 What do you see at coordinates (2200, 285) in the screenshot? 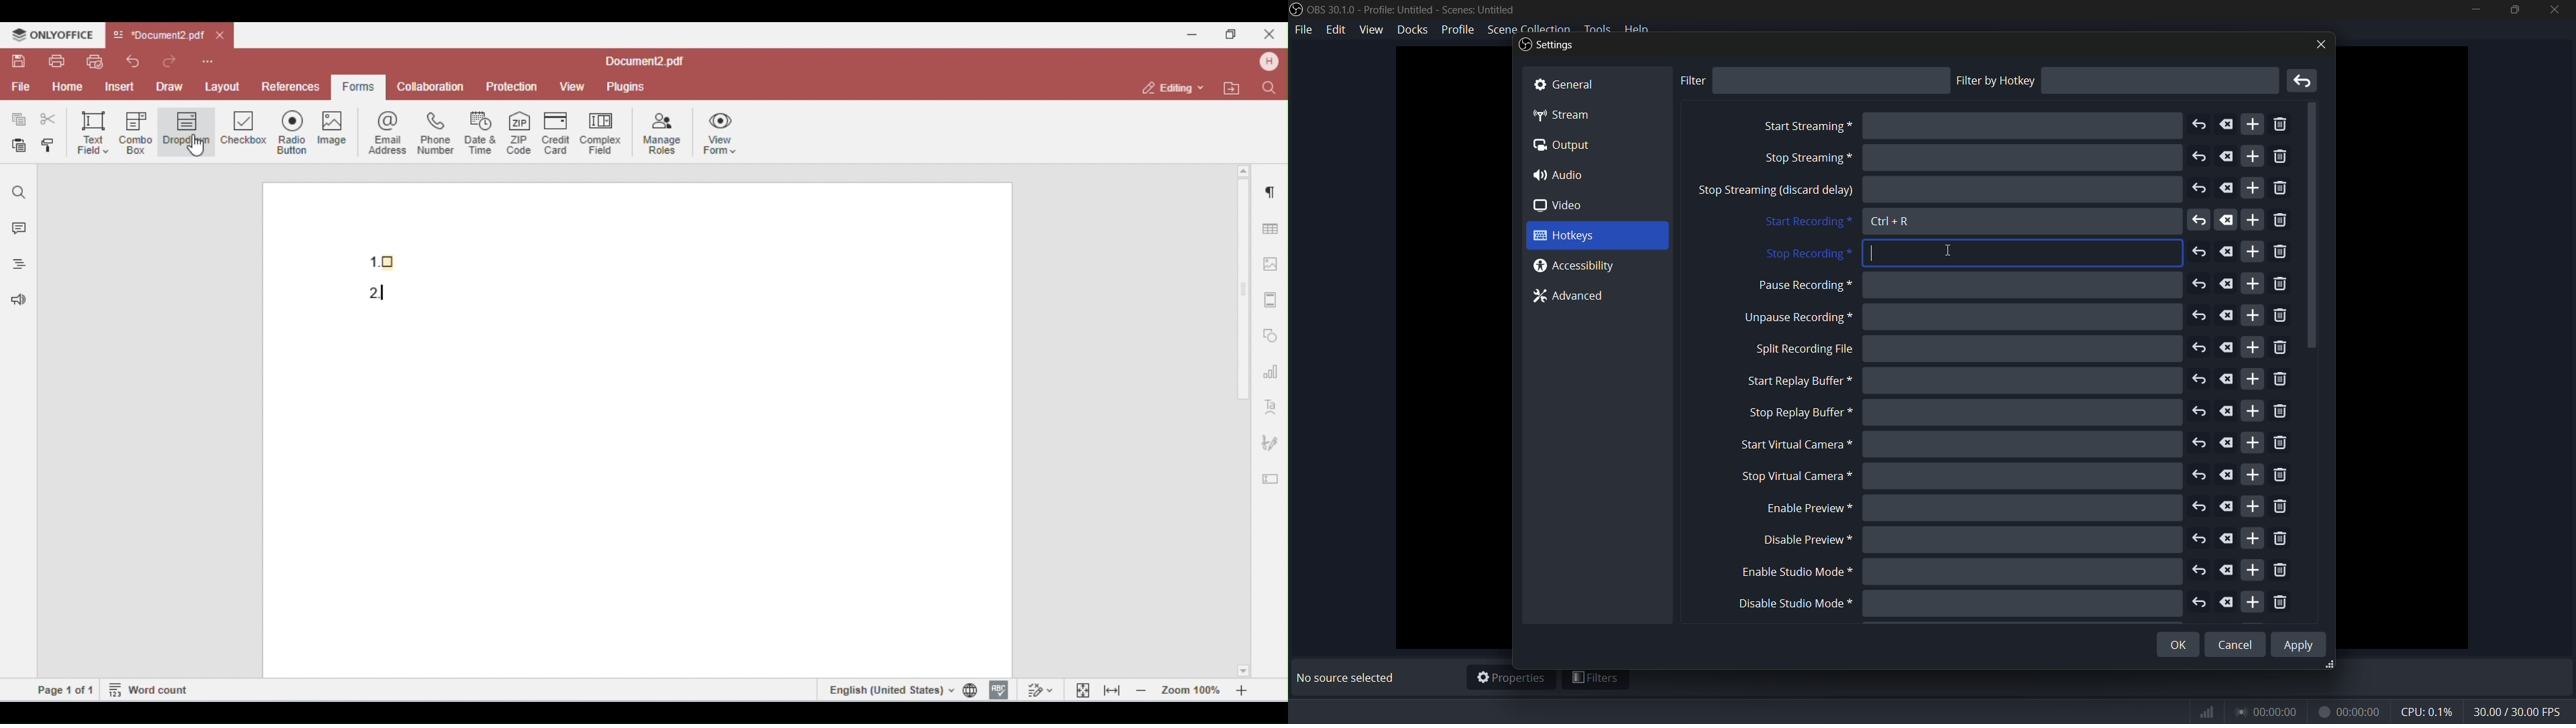
I see `undo` at bounding box center [2200, 285].